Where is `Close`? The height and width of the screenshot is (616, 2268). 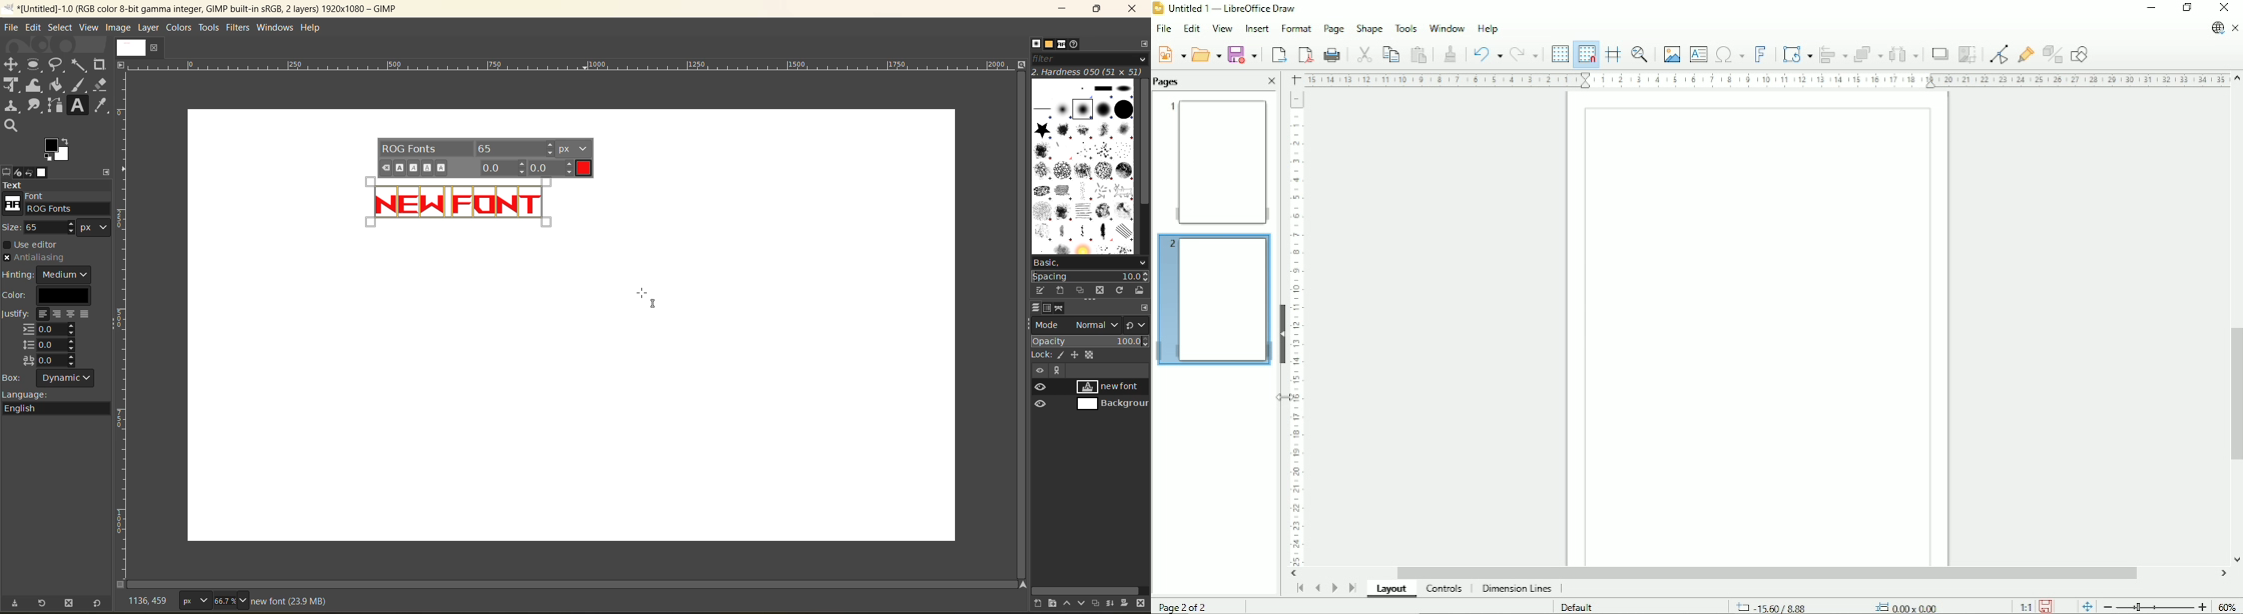
Close is located at coordinates (1271, 82).